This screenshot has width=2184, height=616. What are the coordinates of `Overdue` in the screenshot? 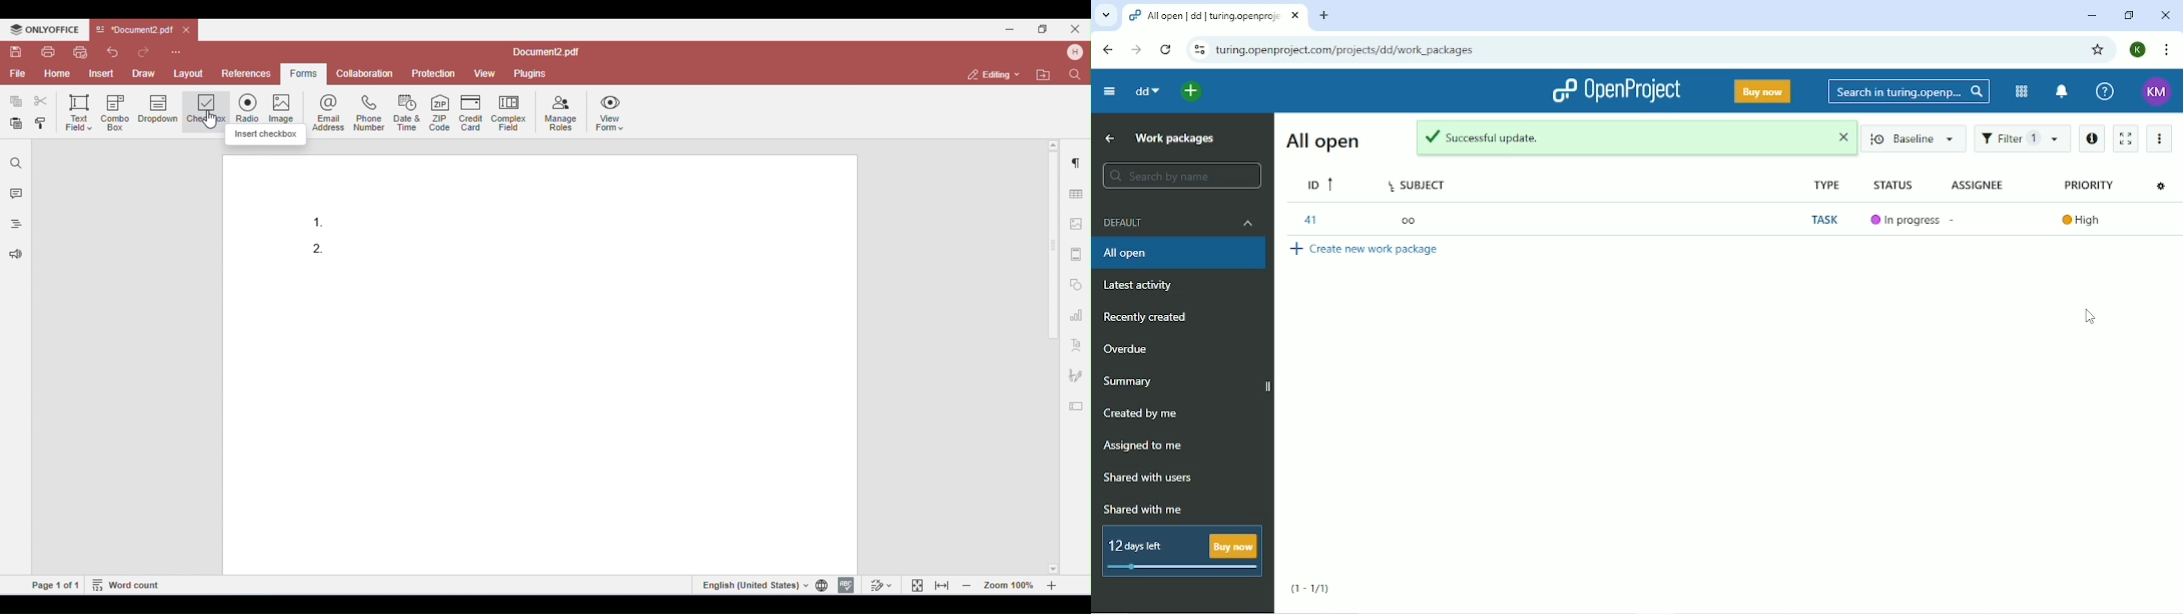 It's located at (1126, 350).